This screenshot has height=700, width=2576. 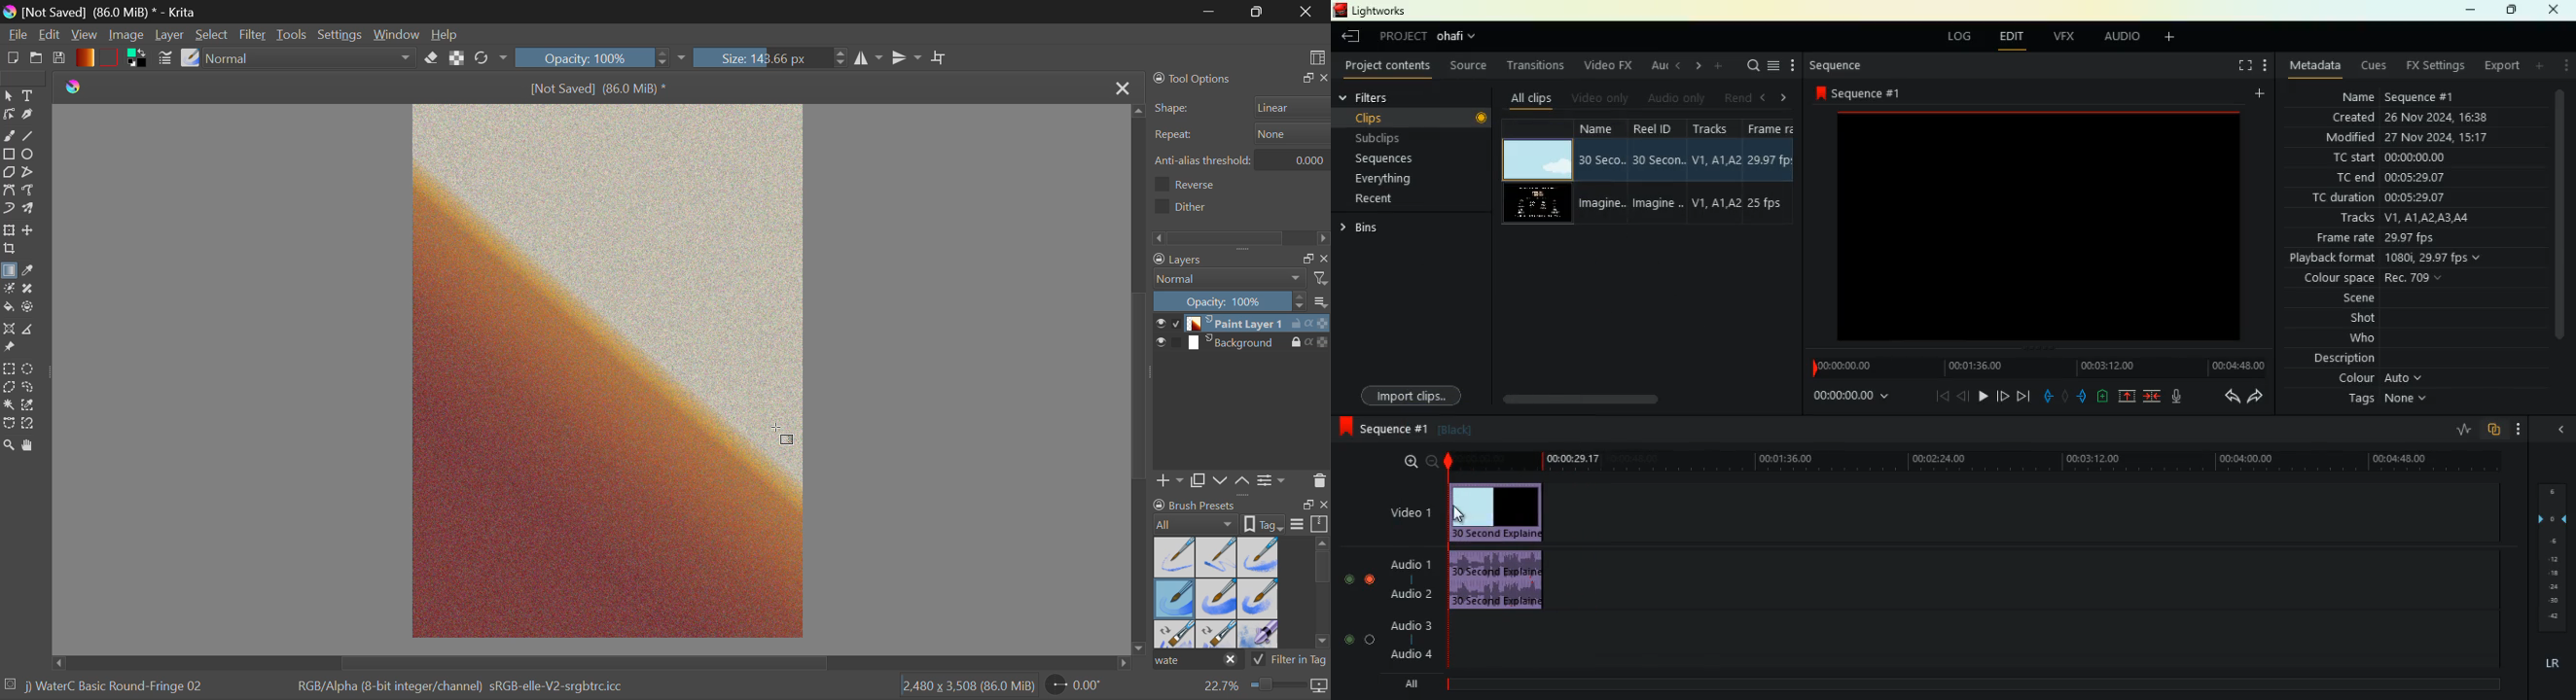 I want to click on Refresh, so click(x=491, y=60).